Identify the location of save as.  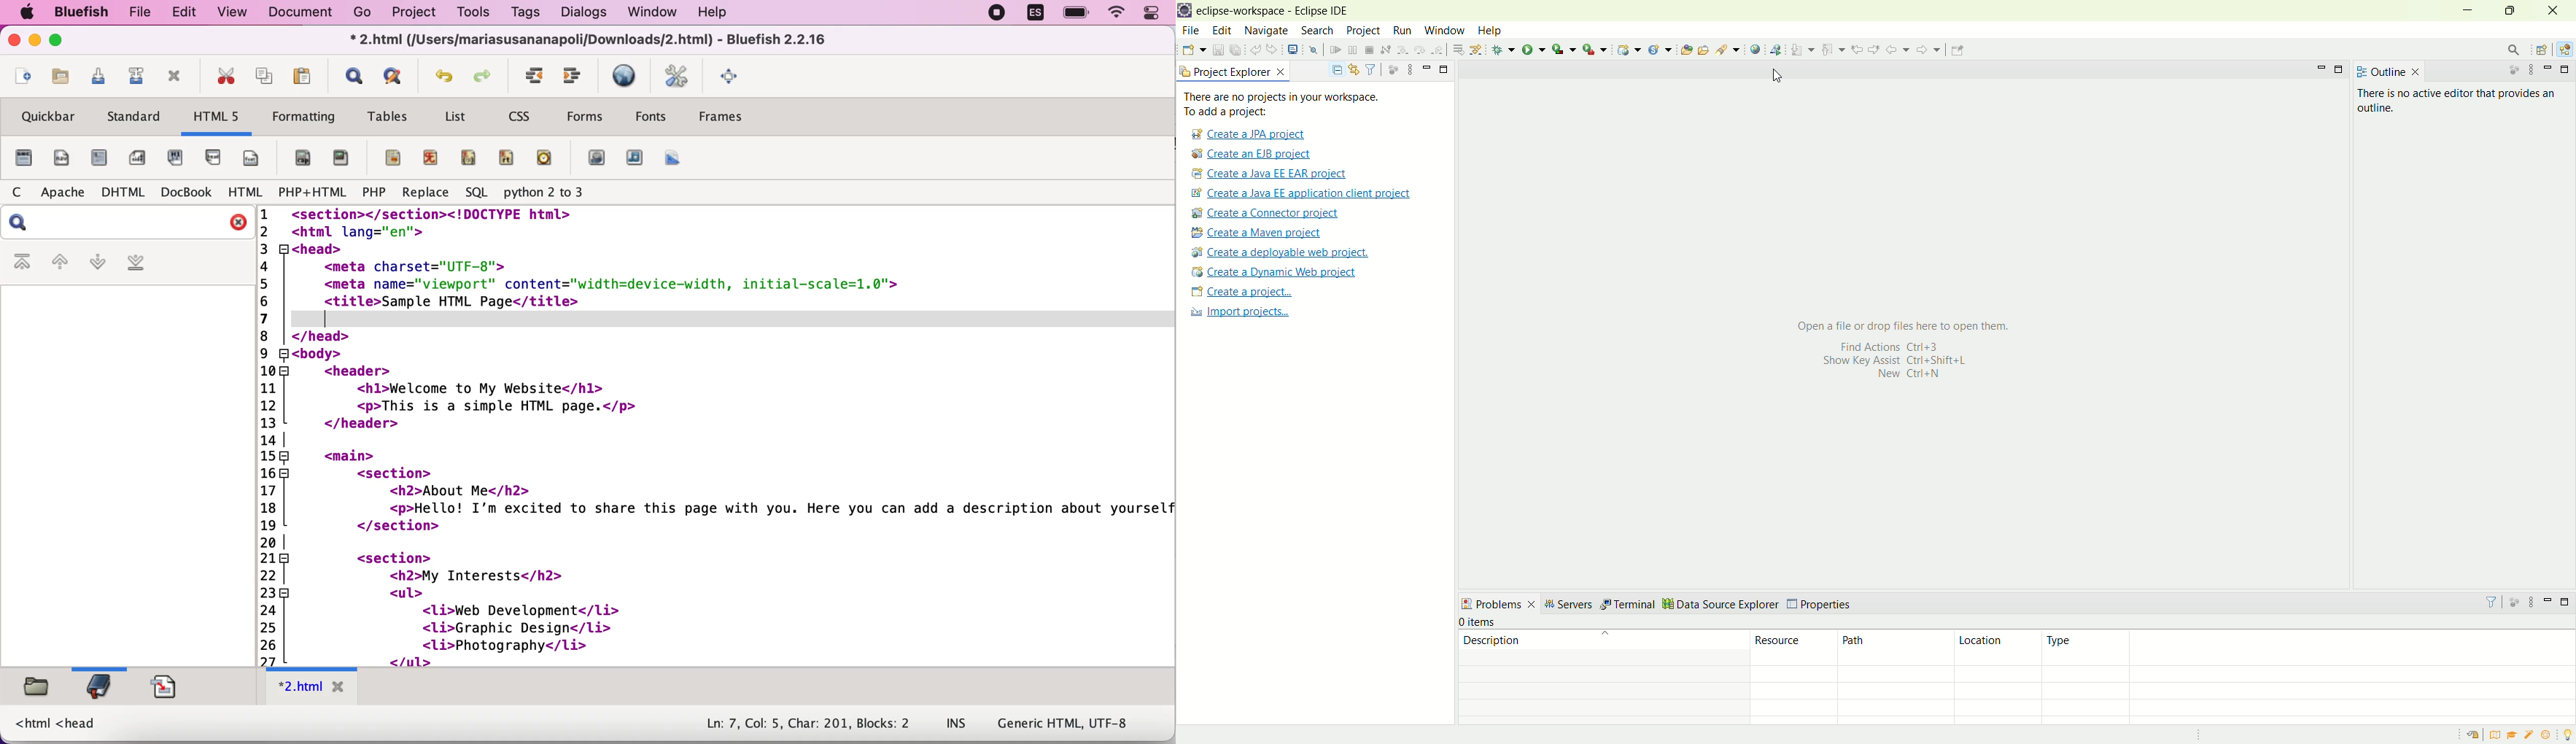
(138, 75).